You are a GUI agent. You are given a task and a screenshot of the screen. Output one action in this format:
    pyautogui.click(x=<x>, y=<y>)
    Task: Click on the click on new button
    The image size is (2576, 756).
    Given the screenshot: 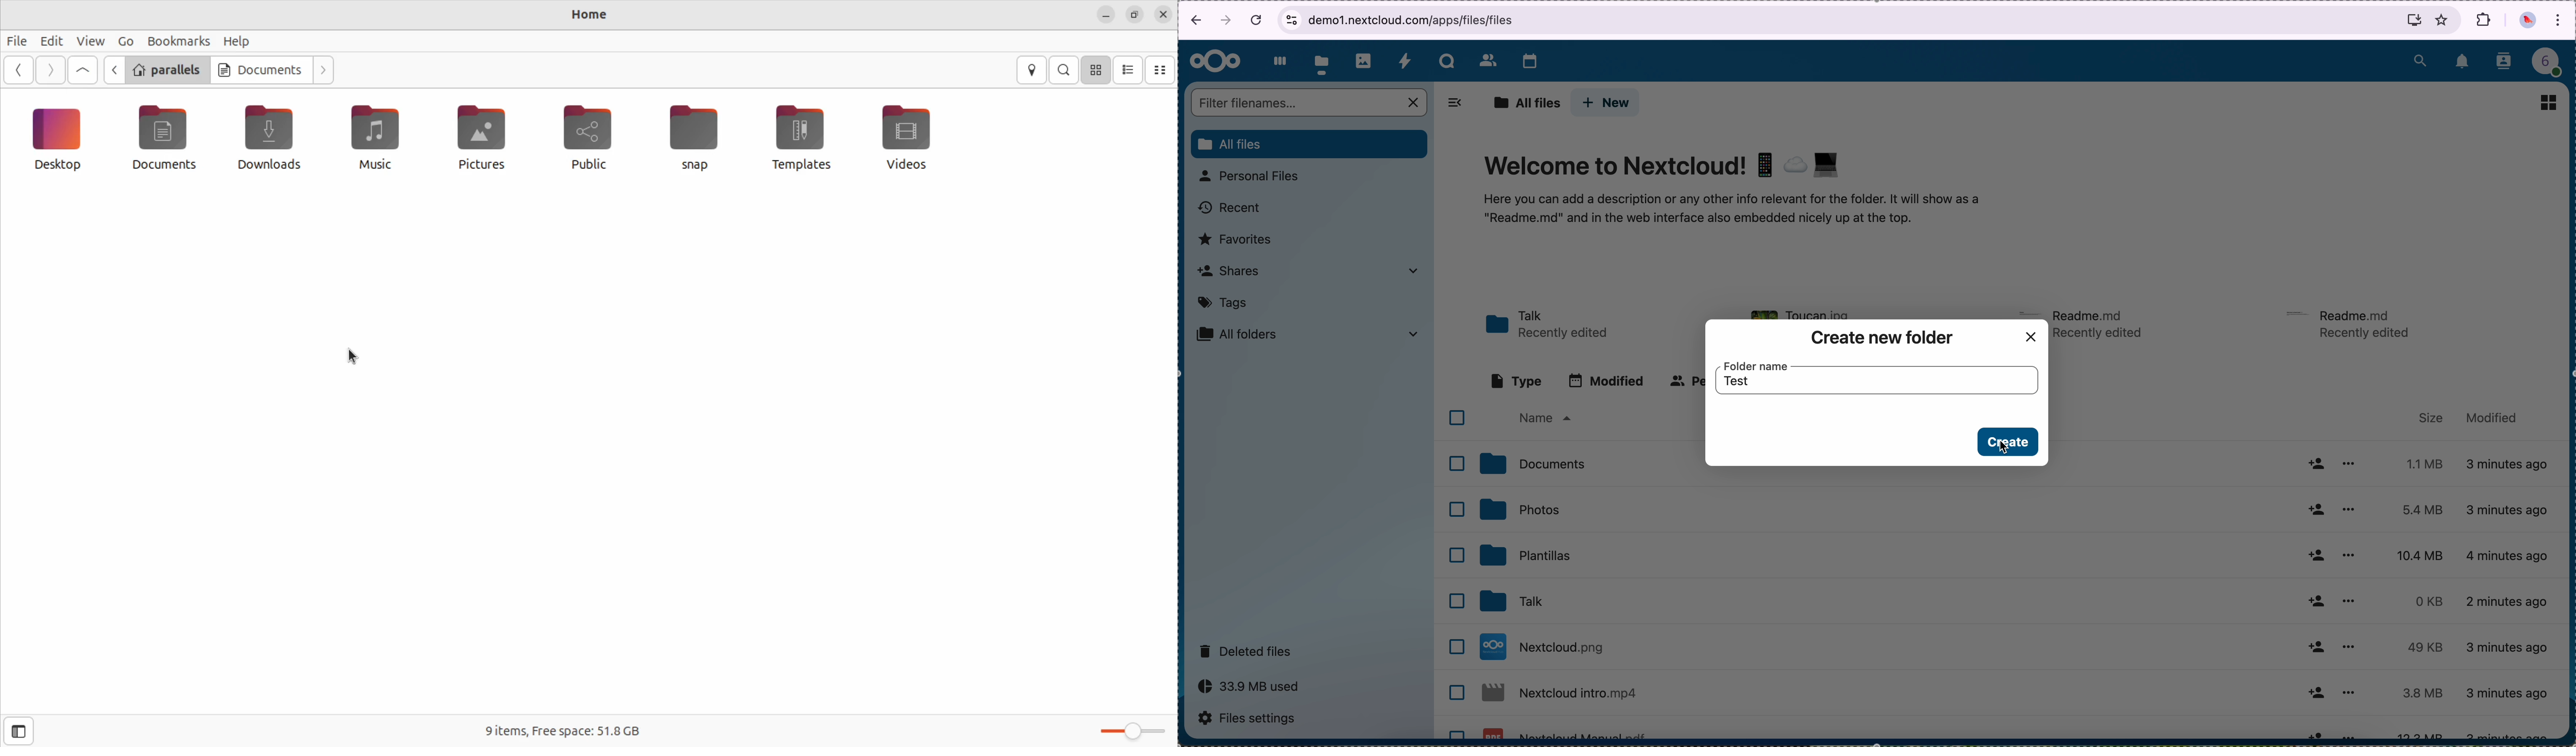 What is the action you would take?
    pyautogui.click(x=1606, y=103)
    